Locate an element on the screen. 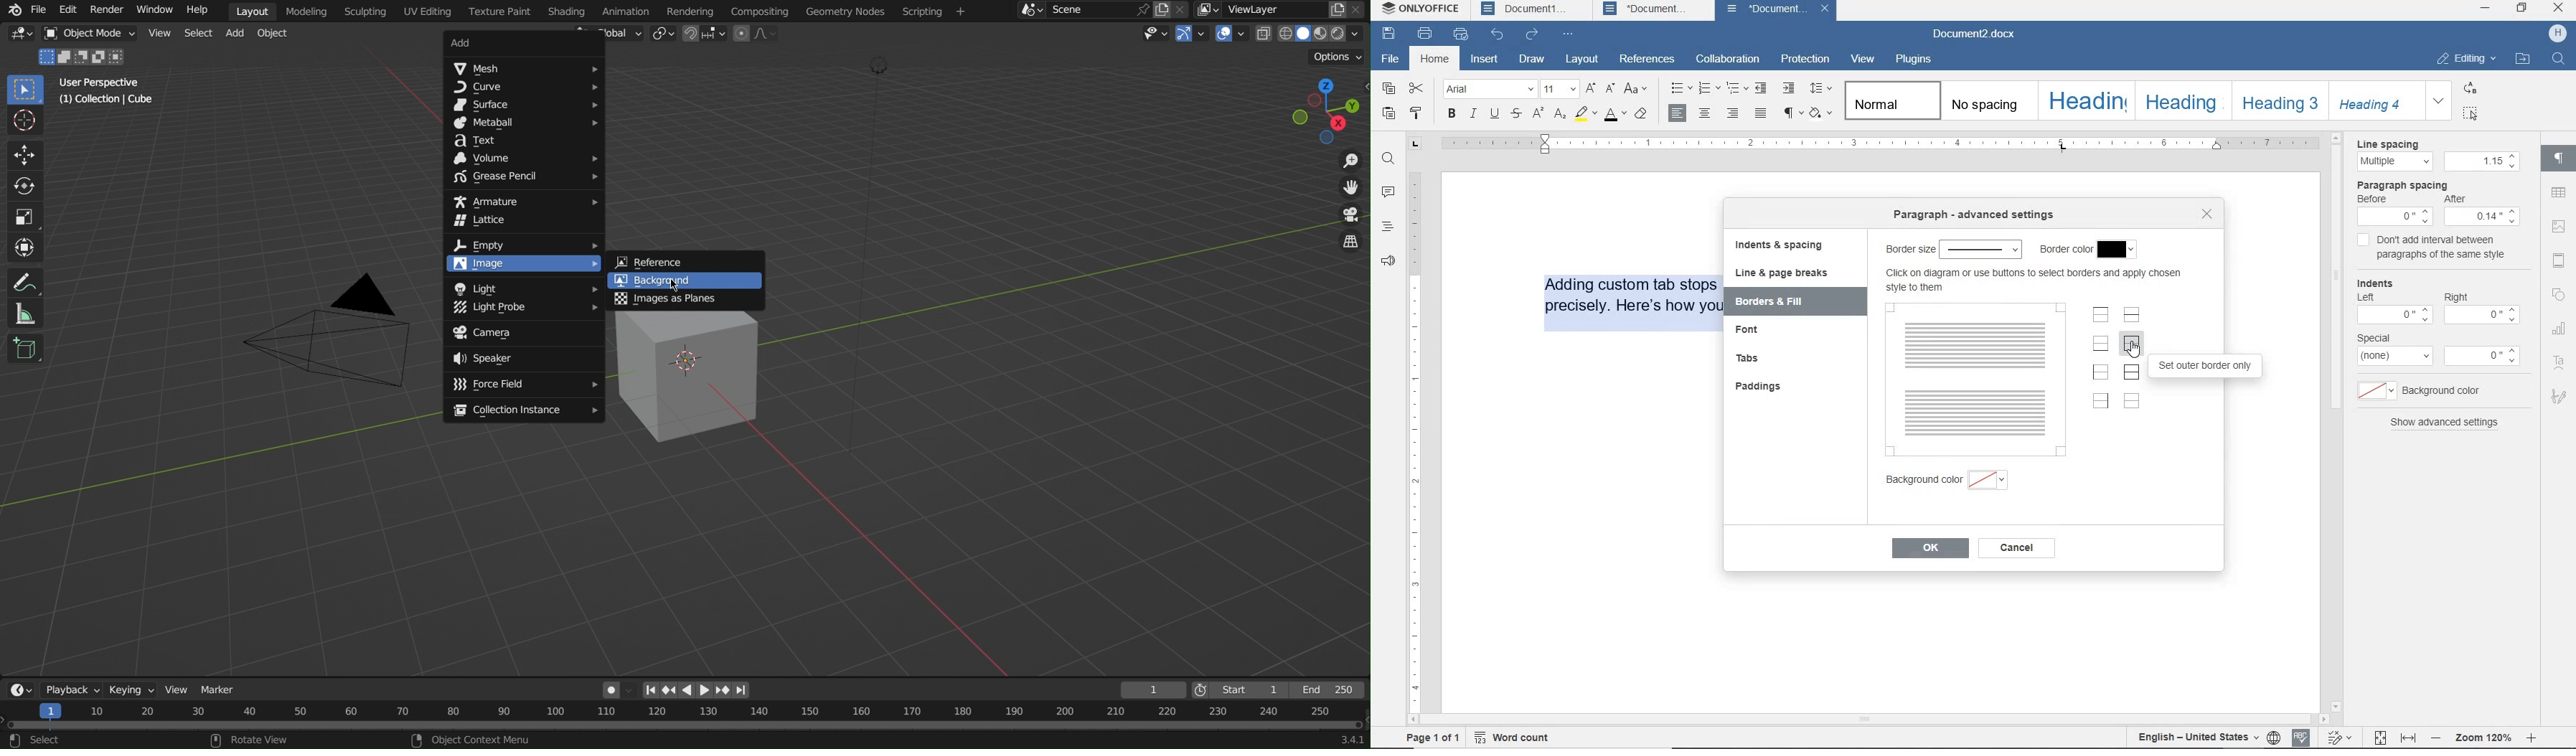 Image resolution: width=2576 pixels, height=756 pixels. Select is located at coordinates (197, 34).